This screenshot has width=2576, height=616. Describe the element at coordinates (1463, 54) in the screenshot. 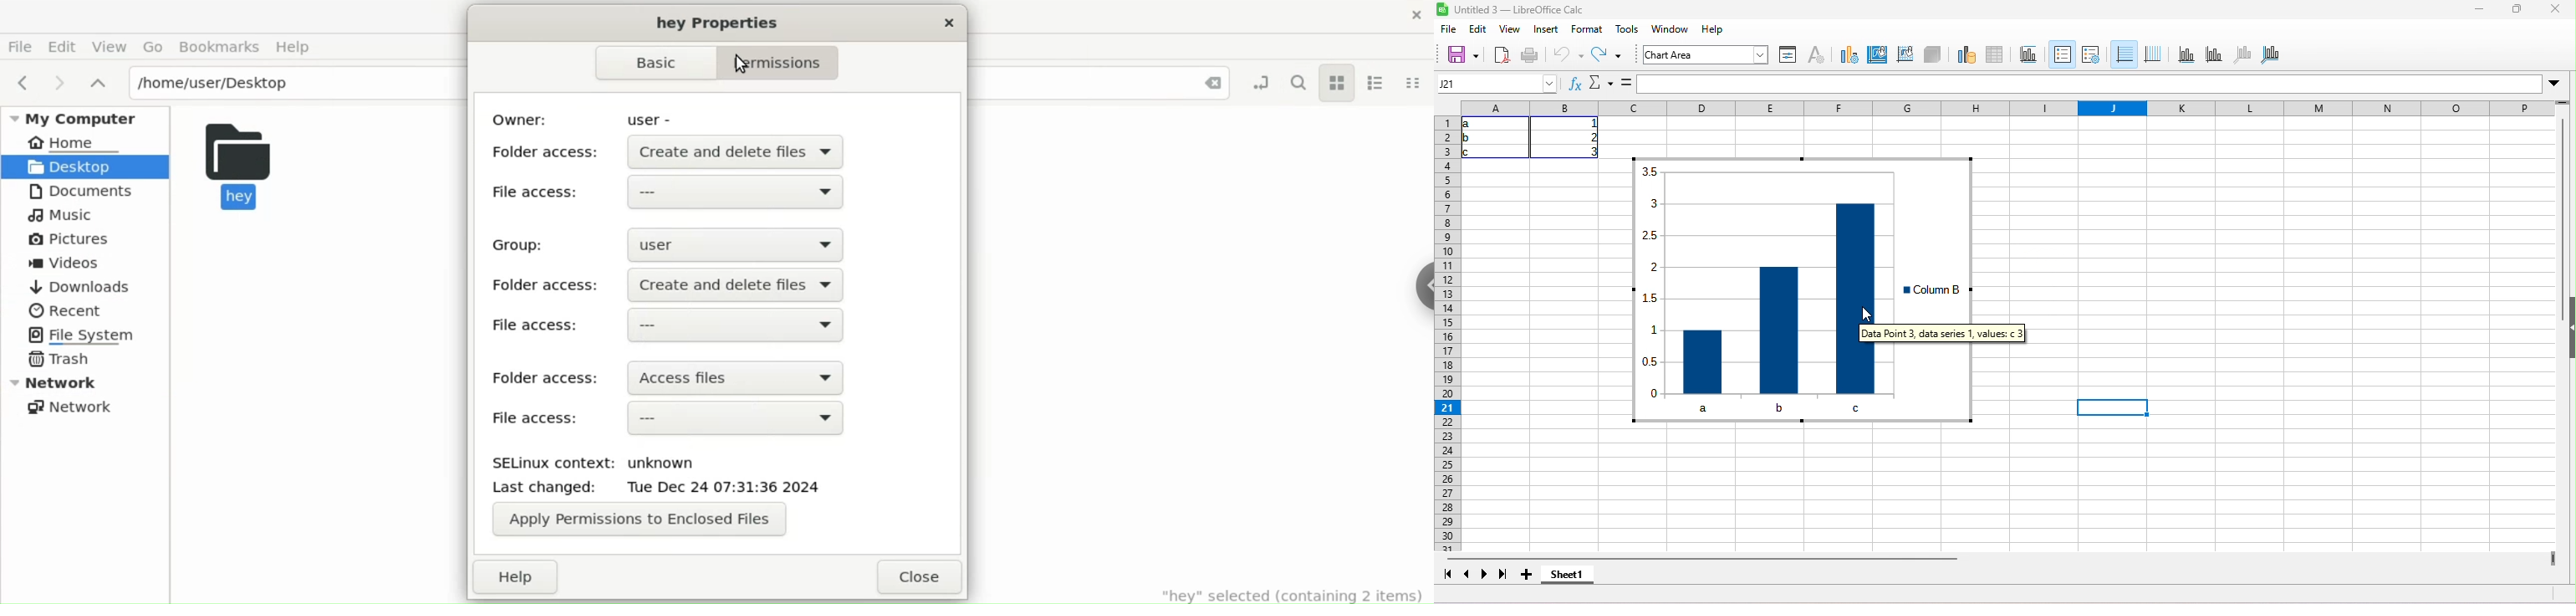

I see `save` at that location.